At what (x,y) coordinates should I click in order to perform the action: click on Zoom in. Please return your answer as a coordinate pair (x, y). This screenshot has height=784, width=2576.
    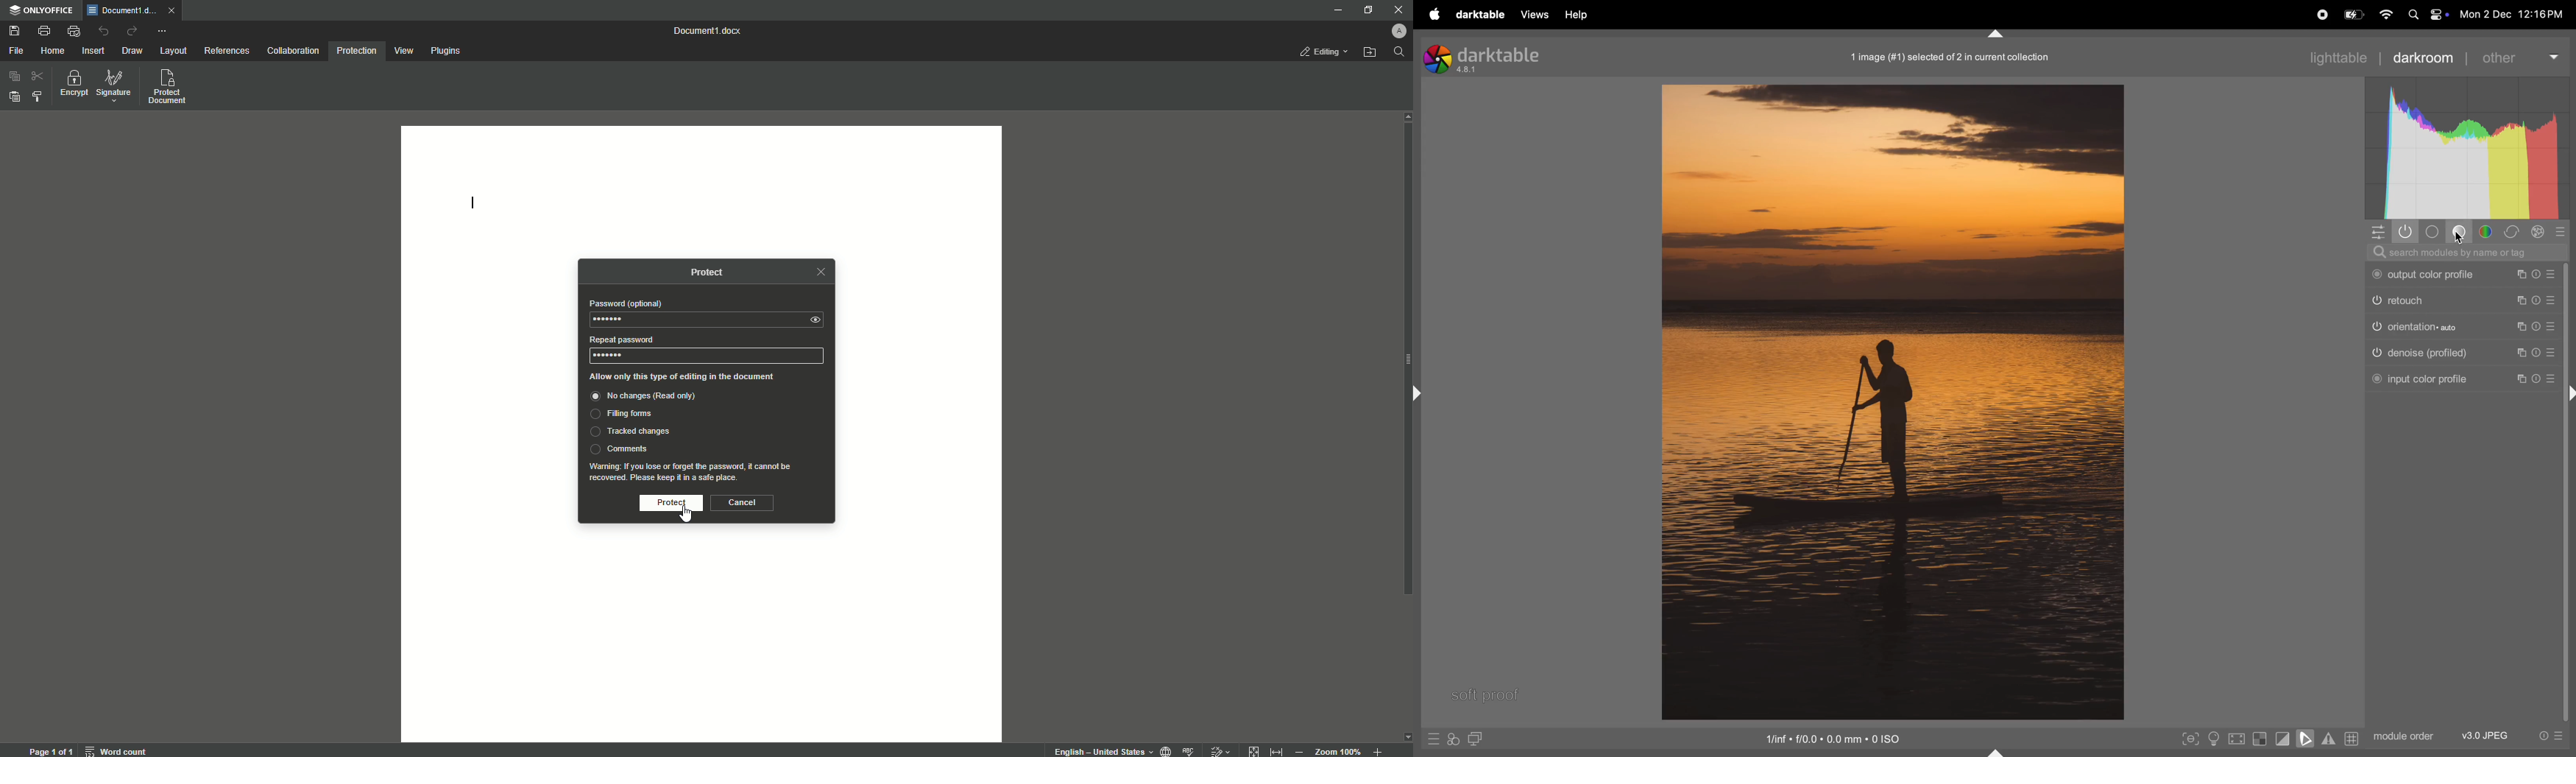
    Looking at the image, I should click on (1376, 750).